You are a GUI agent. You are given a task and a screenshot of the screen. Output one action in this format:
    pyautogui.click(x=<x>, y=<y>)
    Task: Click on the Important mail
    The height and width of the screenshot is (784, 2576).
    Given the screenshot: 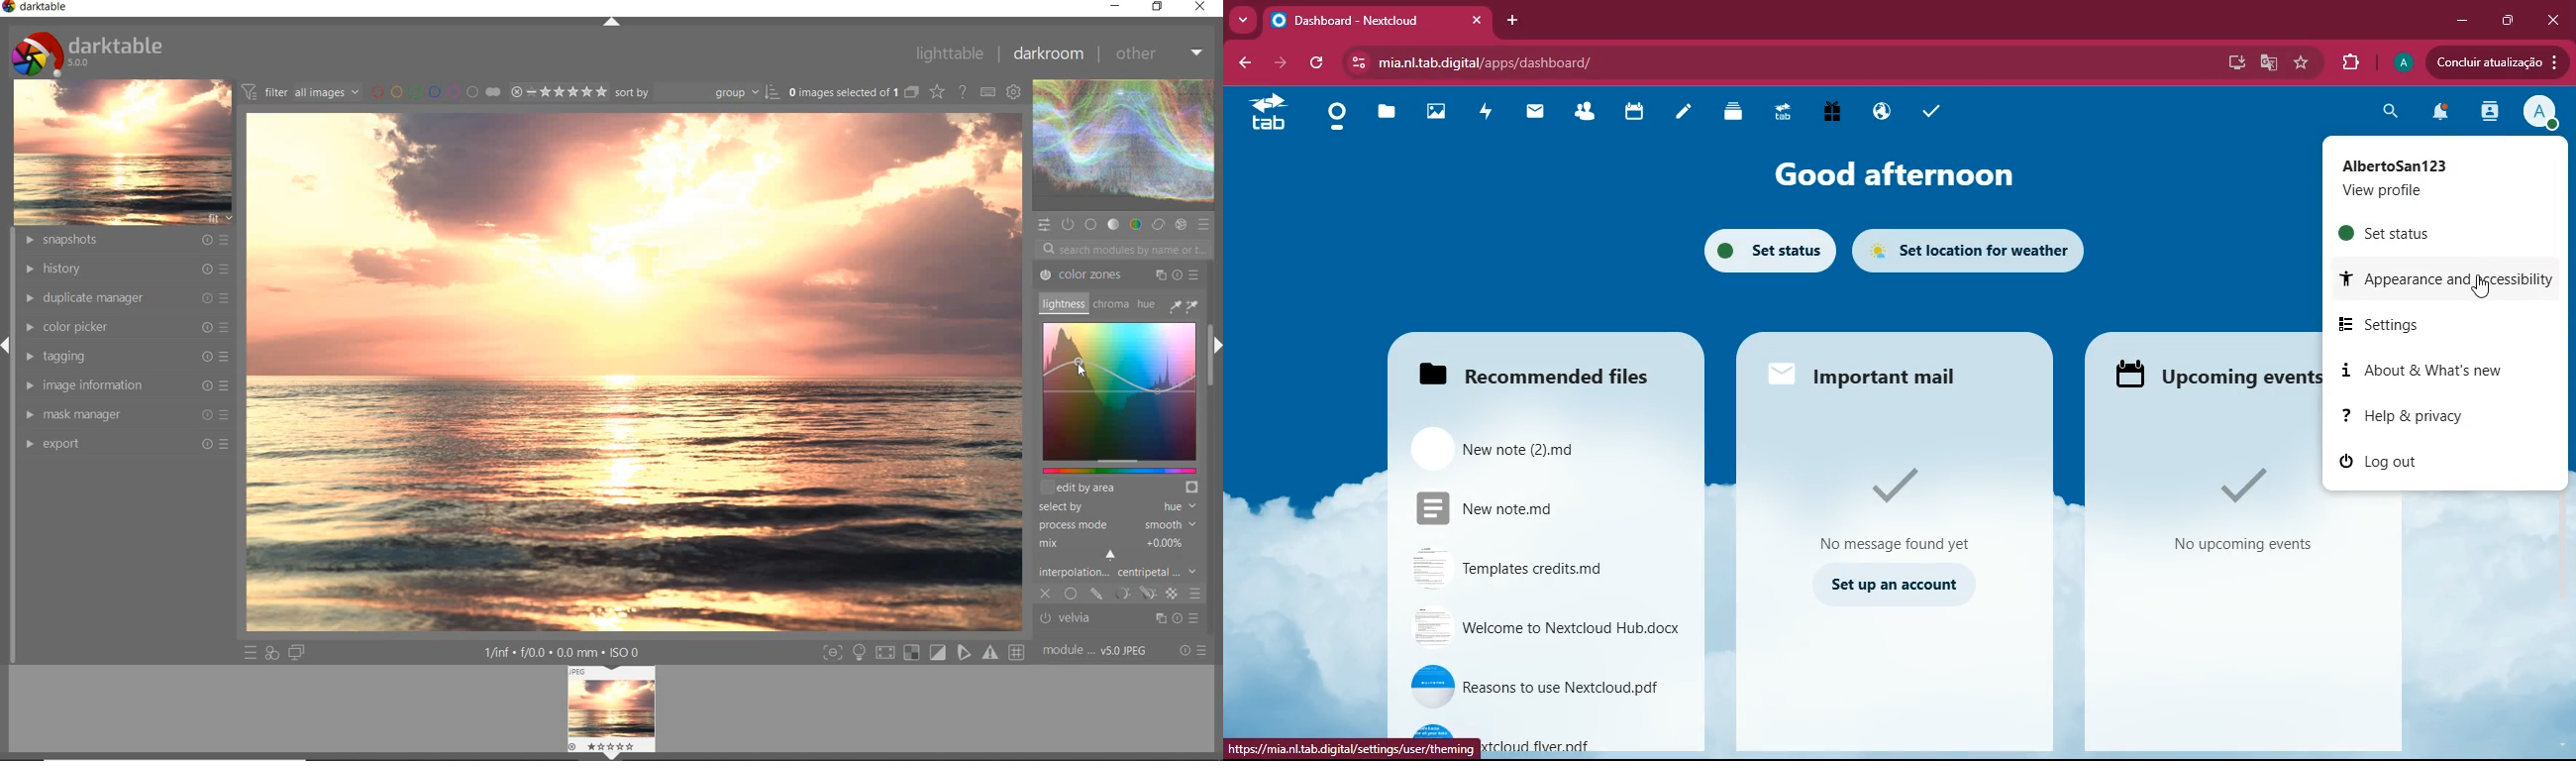 What is the action you would take?
    pyautogui.click(x=1864, y=375)
    